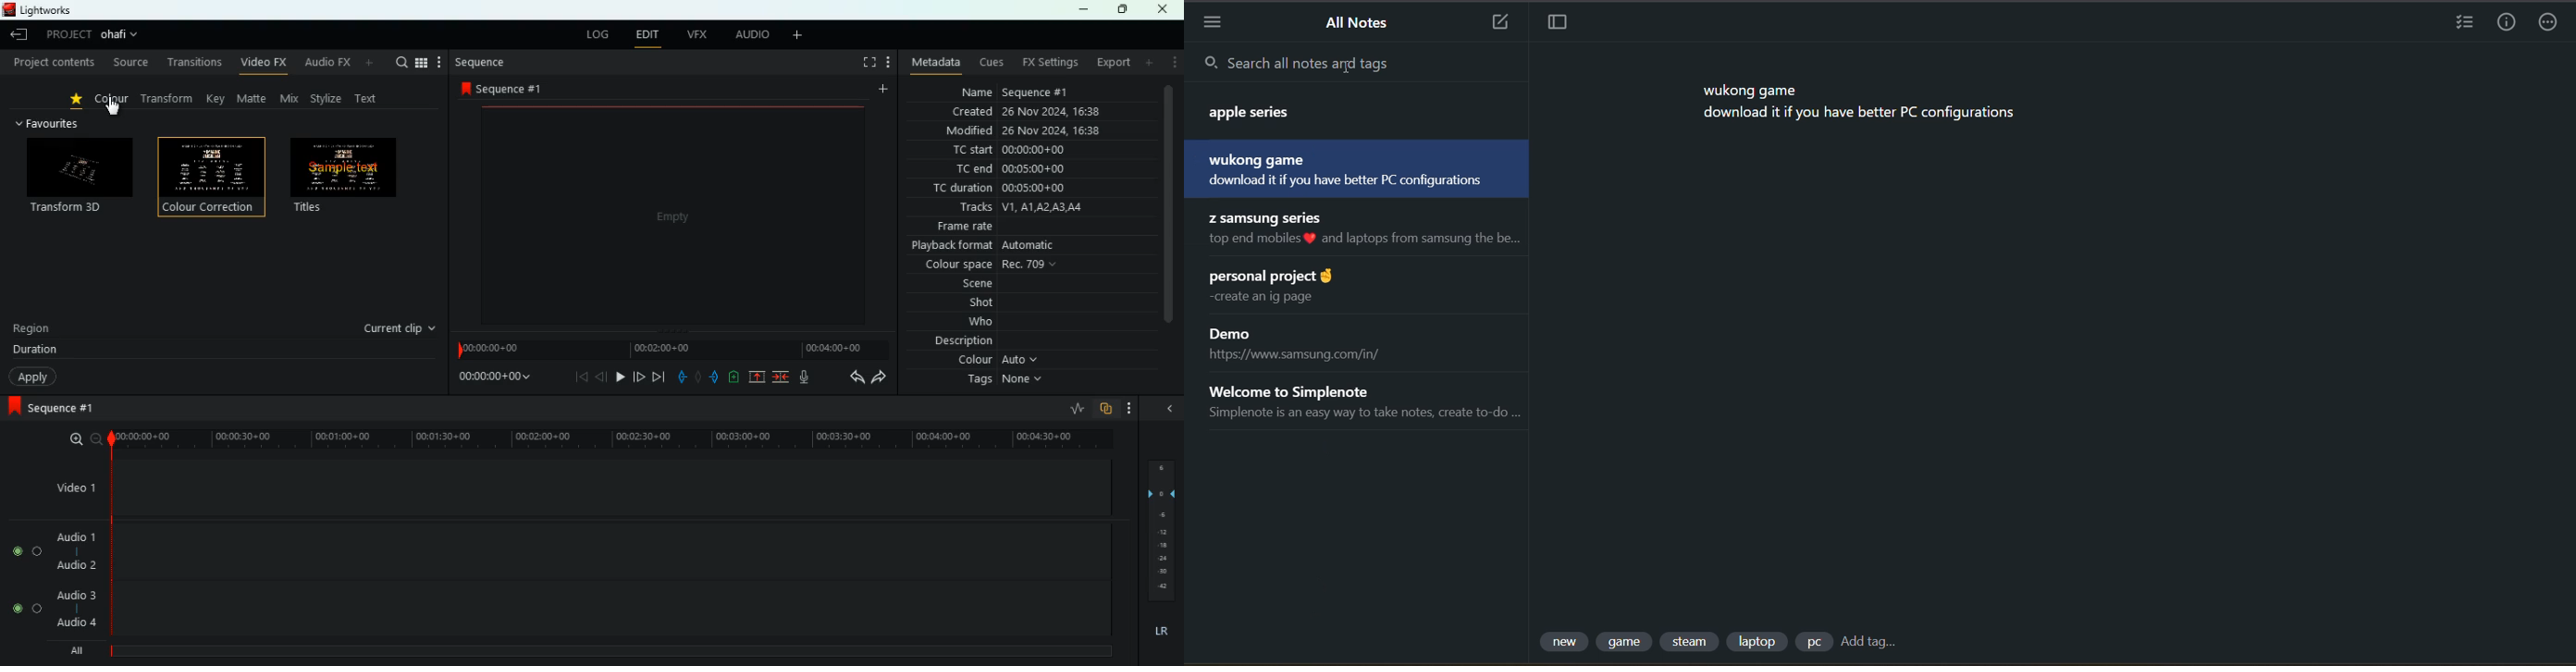 This screenshot has height=672, width=2576. Describe the element at coordinates (956, 285) in the screenshot. I see `scene` at that location.